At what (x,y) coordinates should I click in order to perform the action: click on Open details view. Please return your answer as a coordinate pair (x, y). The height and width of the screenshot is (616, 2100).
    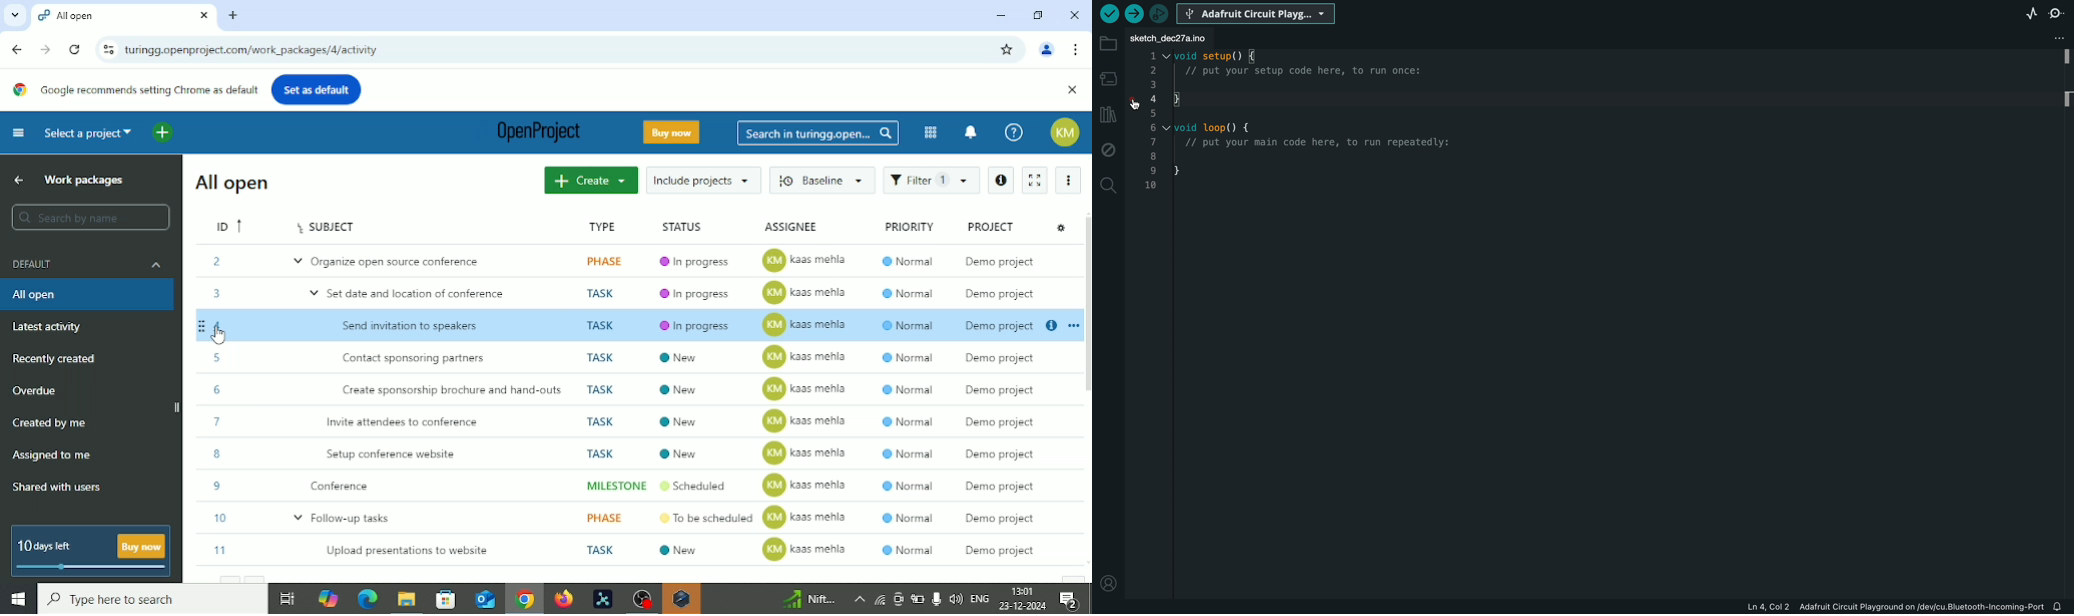
    Looking at the image, I should click on (1051, 327).